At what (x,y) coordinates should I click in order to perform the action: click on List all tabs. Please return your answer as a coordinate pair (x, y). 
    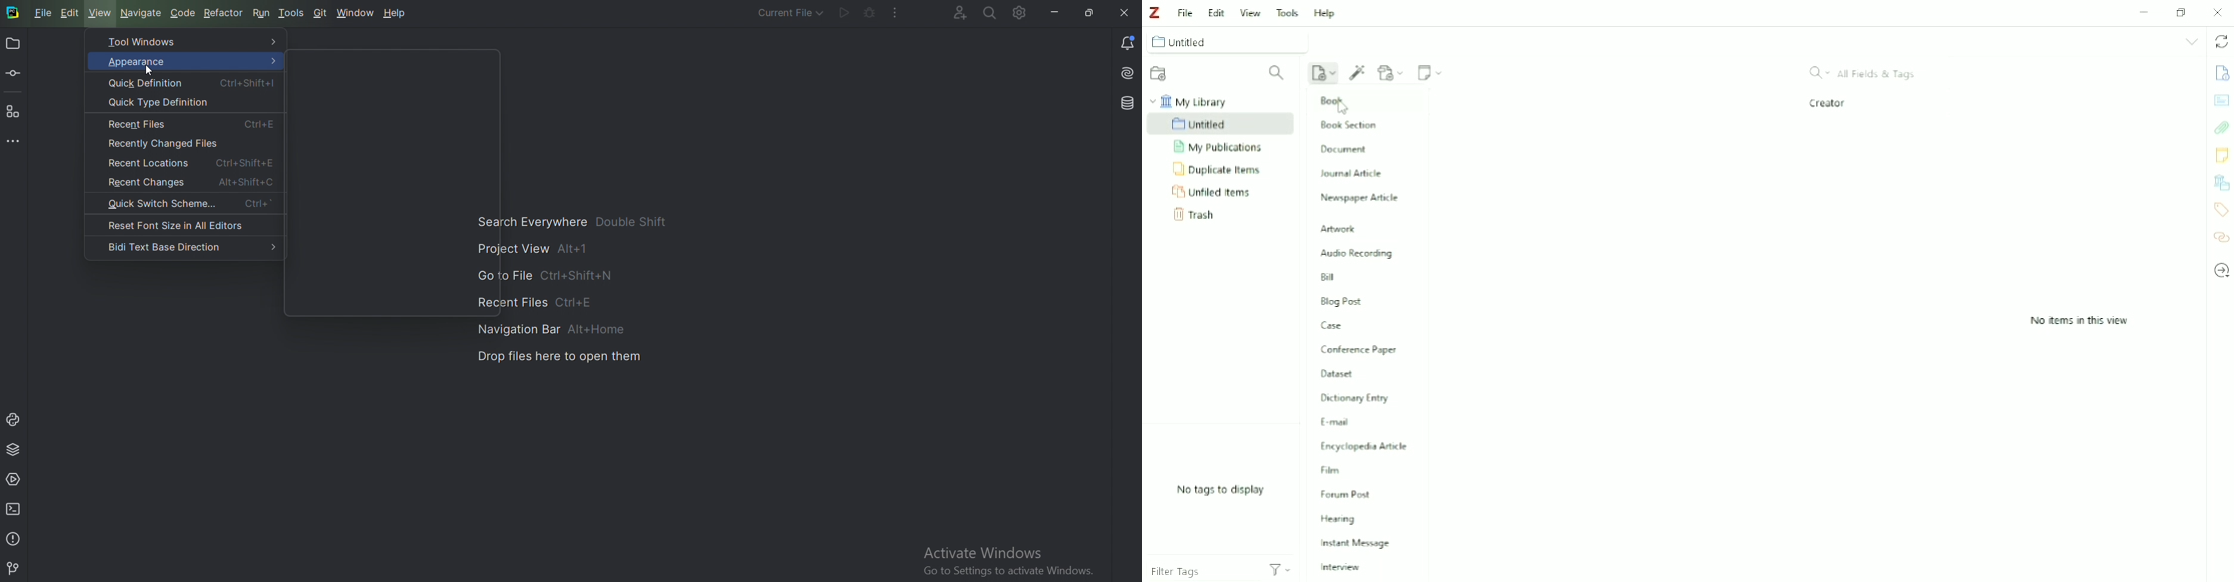
    Looking at the image, I should click on (2191, 42).